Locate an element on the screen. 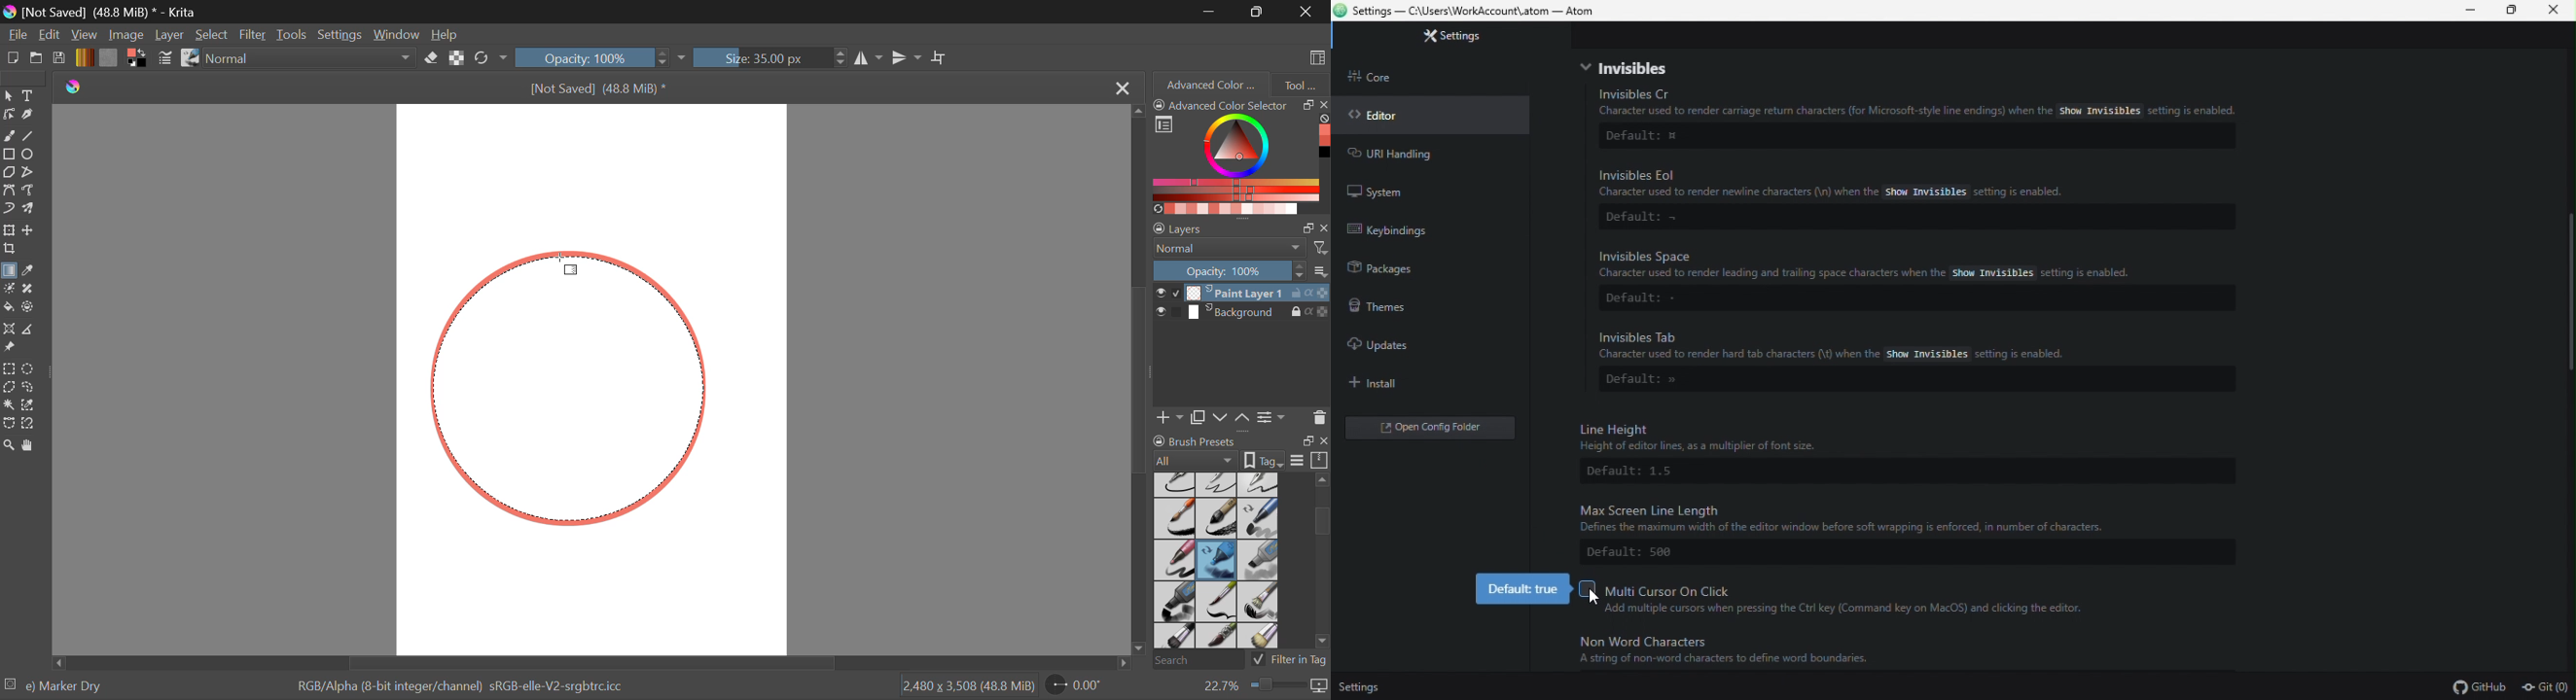 The image size is (2576, 700). Default: # is located at coordinates (1651, 135).